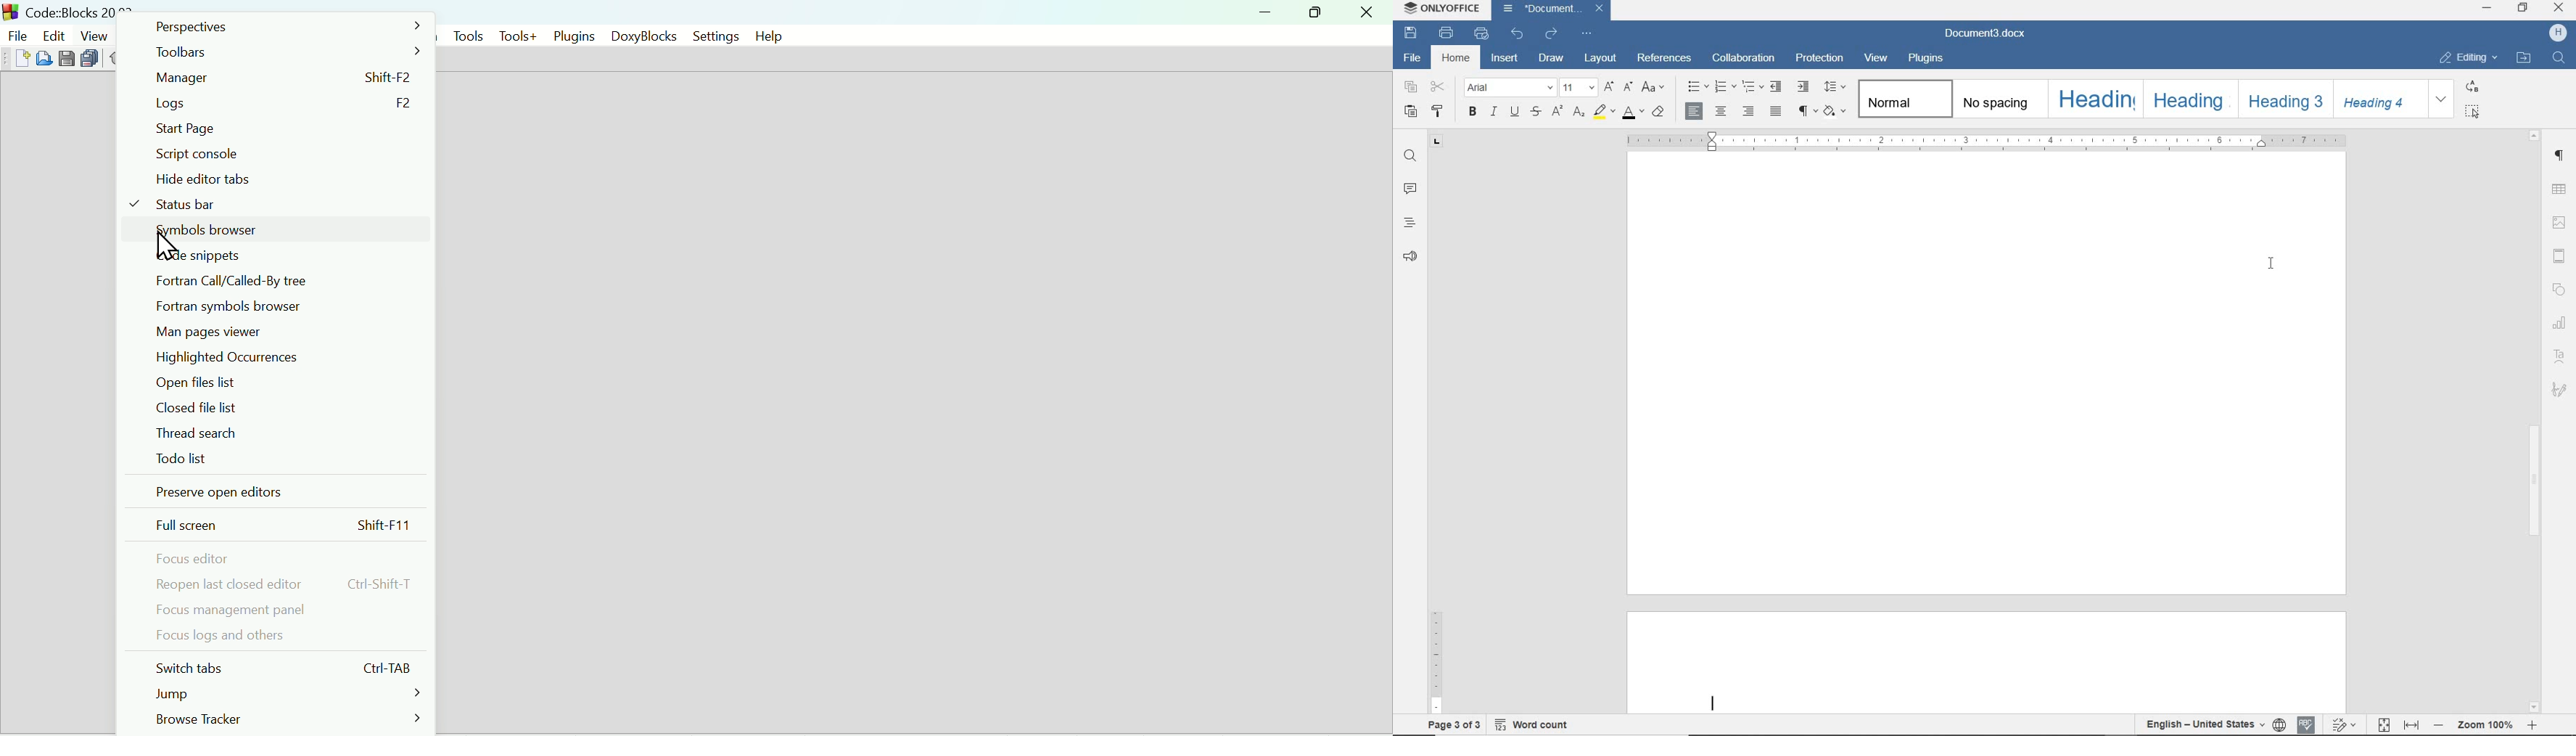 The width and height of the screenshot is (2576, 756). I want to click on edit, so click(52, 33).